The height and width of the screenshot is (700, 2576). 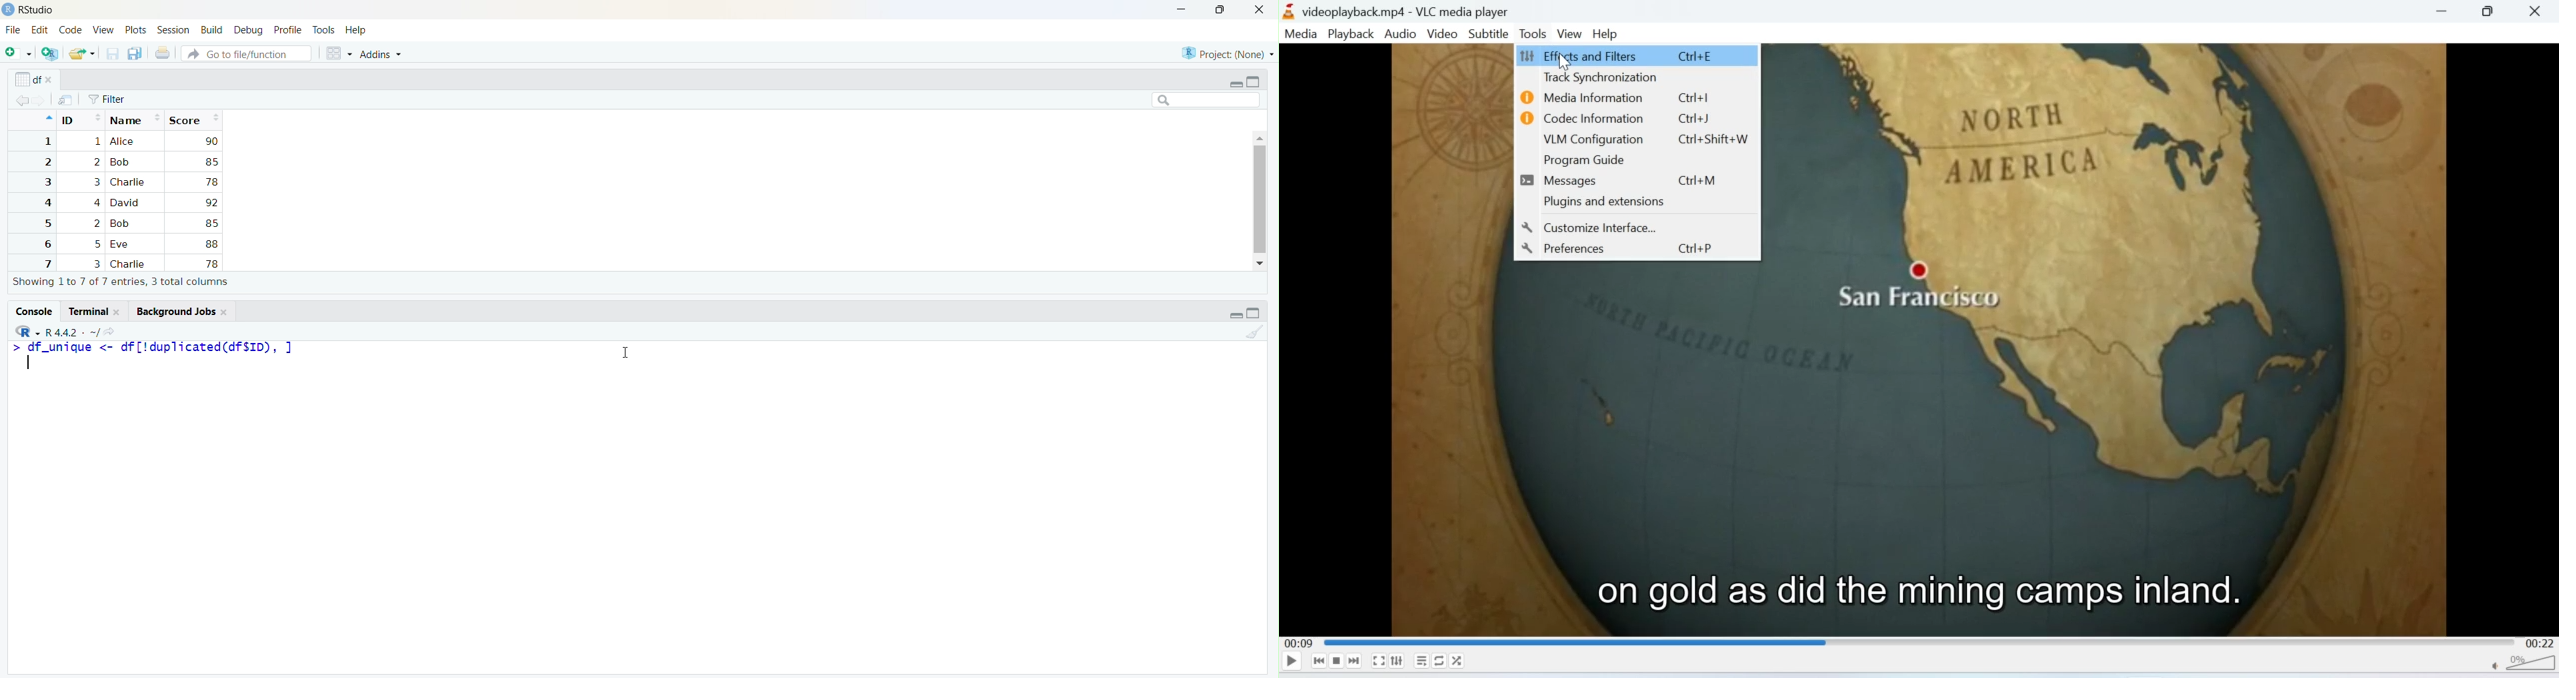 I want to click on 85, so click(x=211, y=223).